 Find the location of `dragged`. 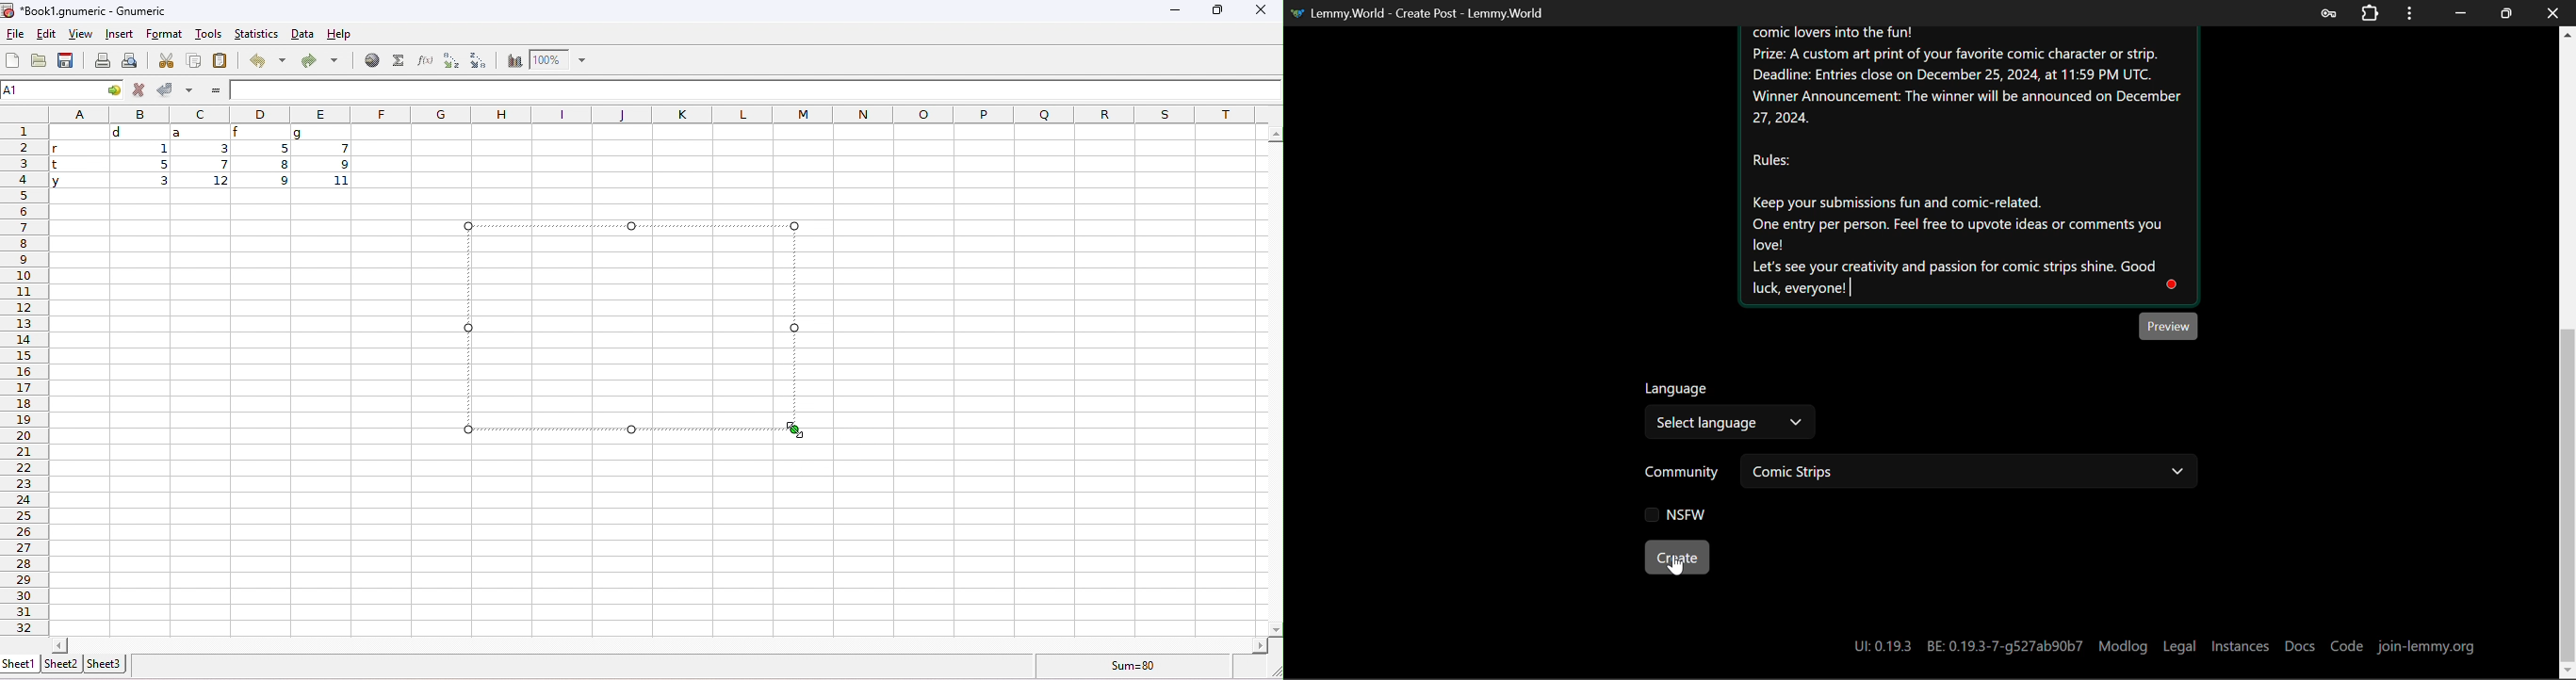

dragged is located at coordinates (625, 323).